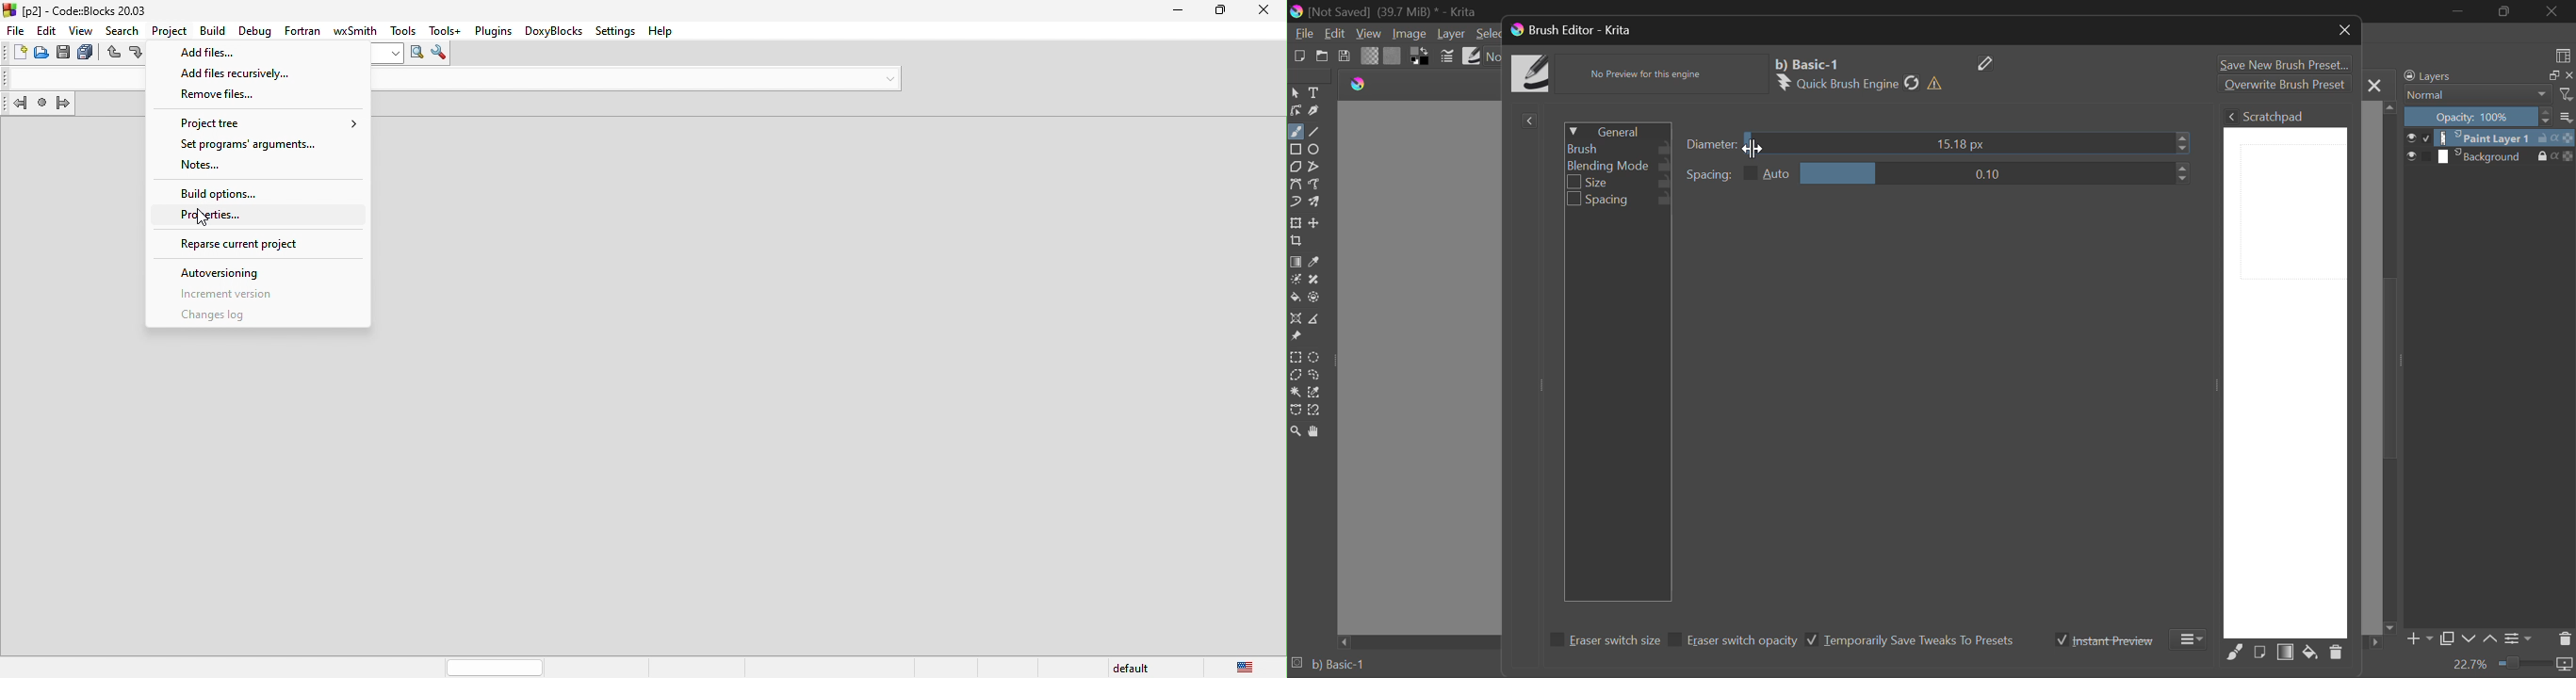 The width and height of the screenshot is (2576, 700). What do you see at coordinates (1315, 357) in the screenshot?
I see `Circular Selection` at bounding box center [1315, 357].